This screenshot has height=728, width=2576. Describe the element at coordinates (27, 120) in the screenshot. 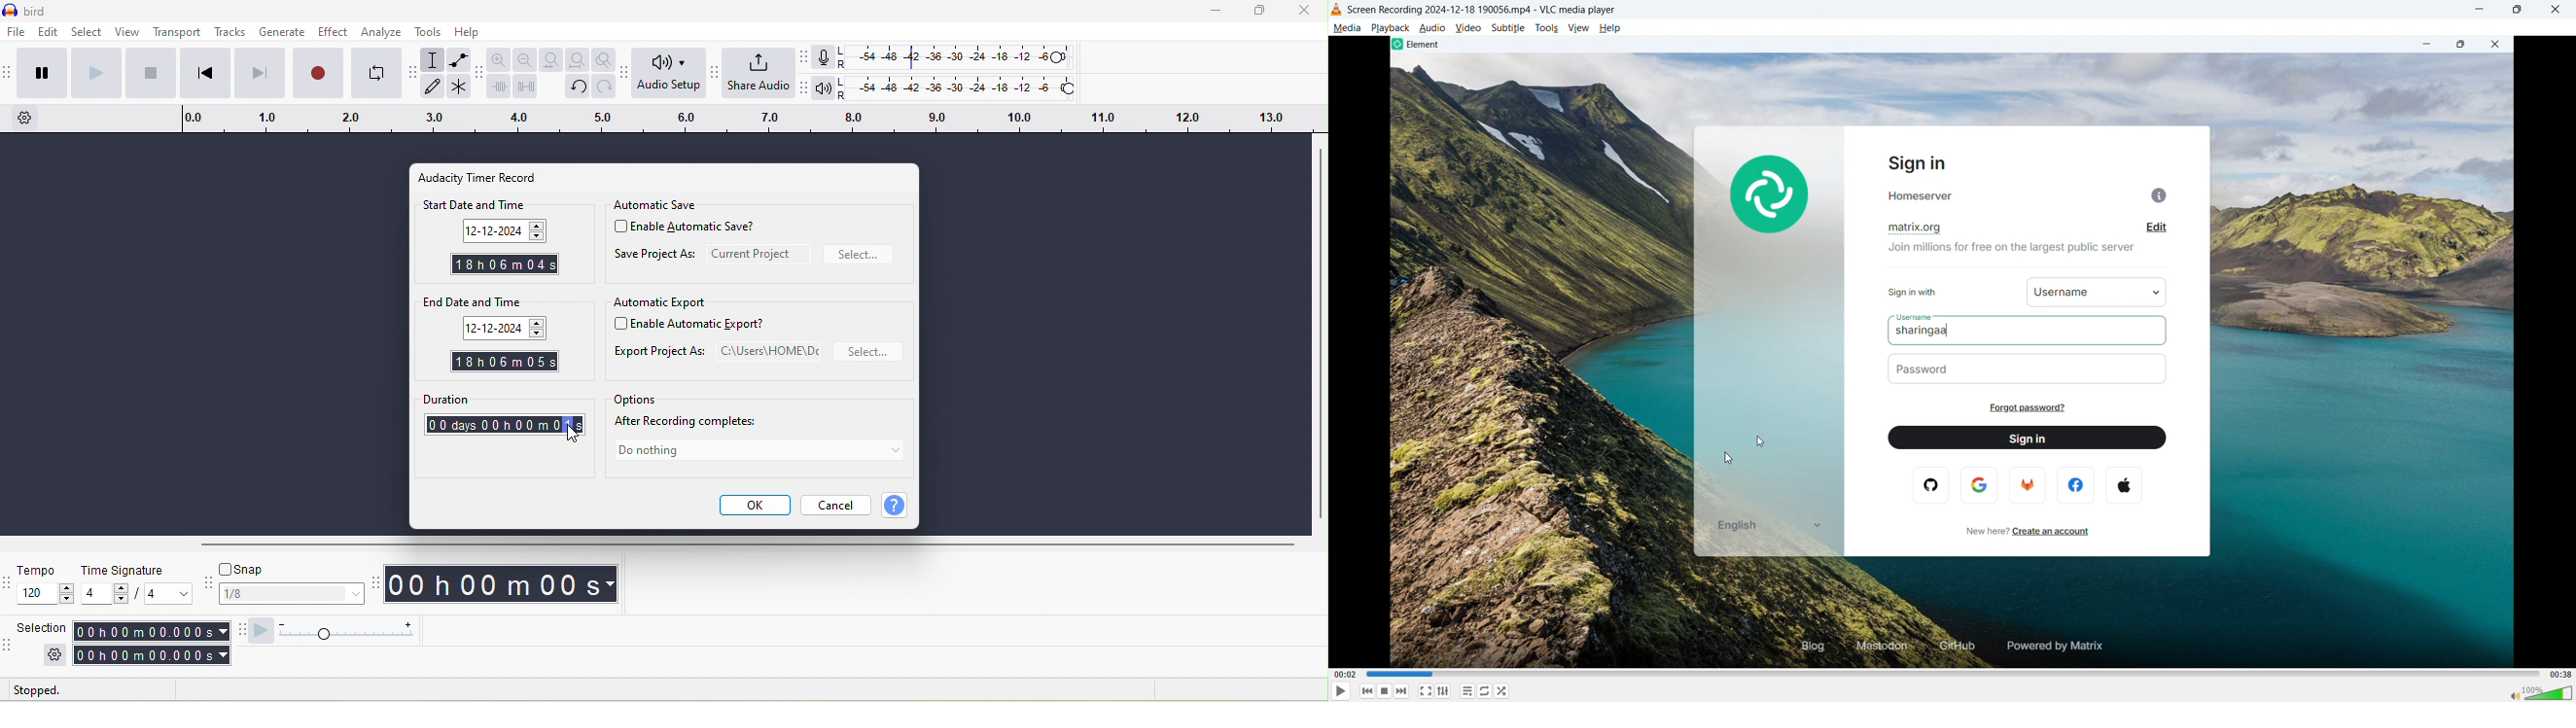

I see `timeline options` at that location.